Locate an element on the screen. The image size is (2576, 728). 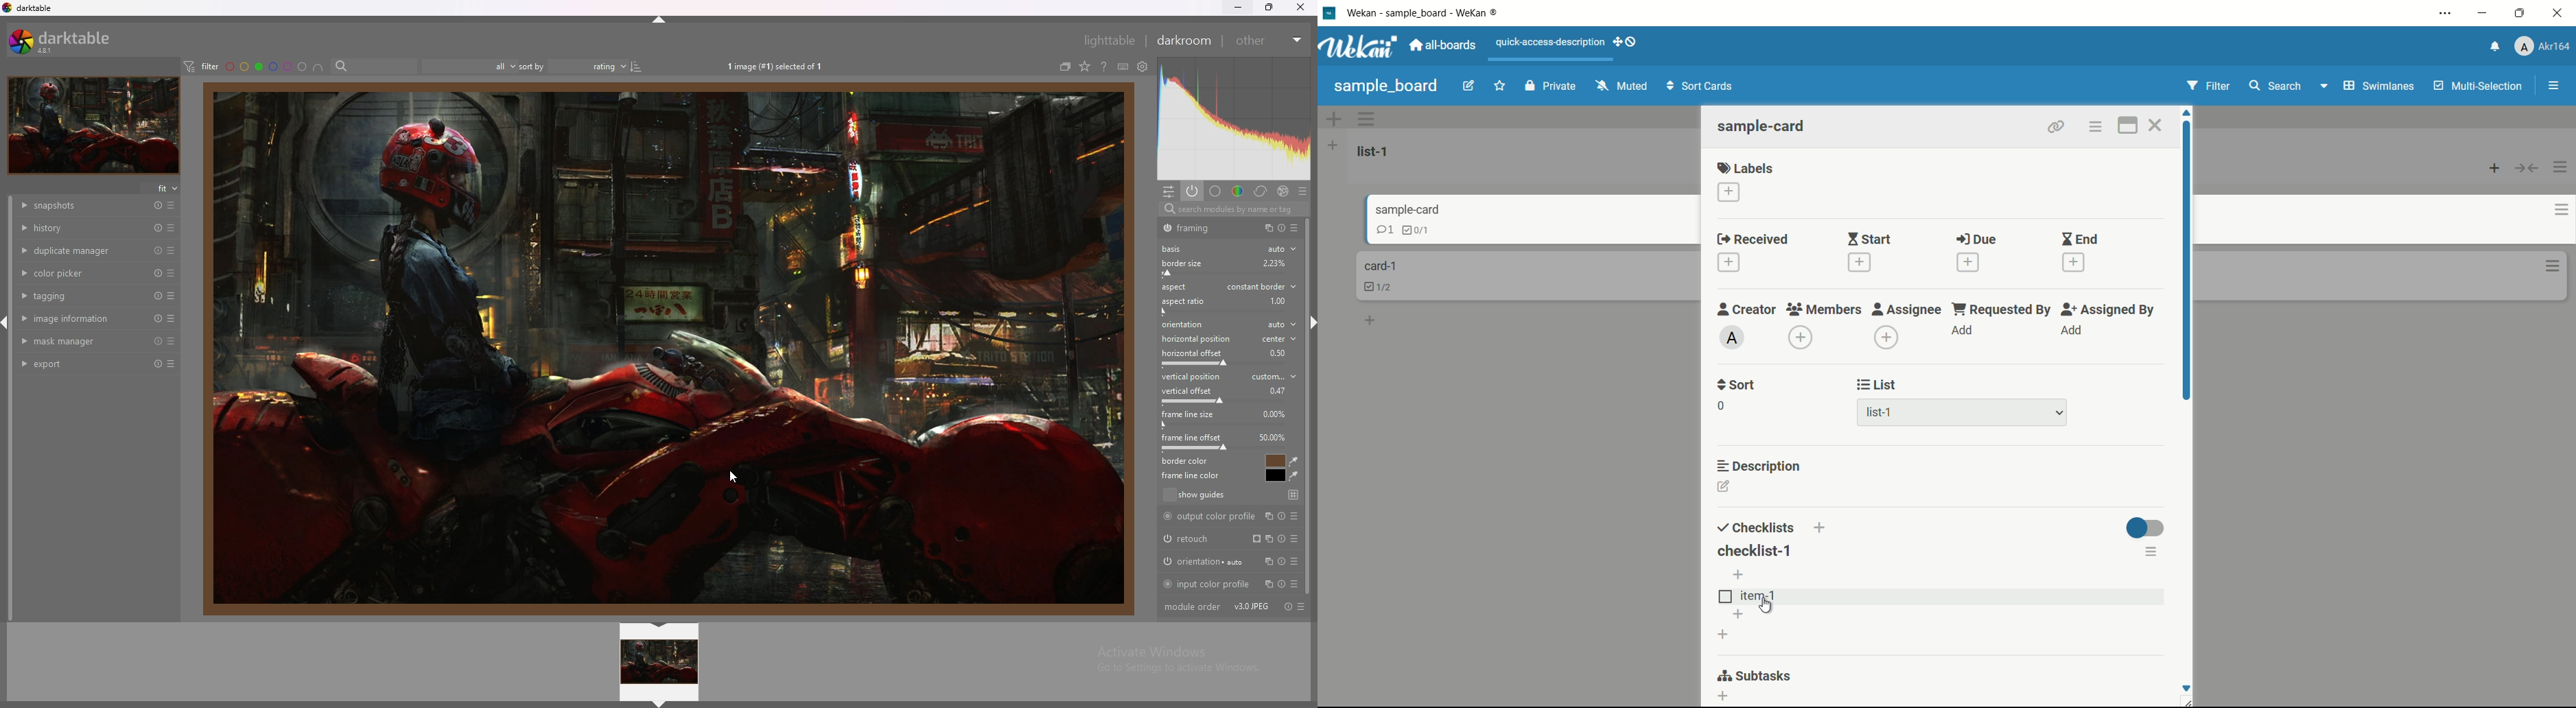
reset is located at coordinates (158, 250).